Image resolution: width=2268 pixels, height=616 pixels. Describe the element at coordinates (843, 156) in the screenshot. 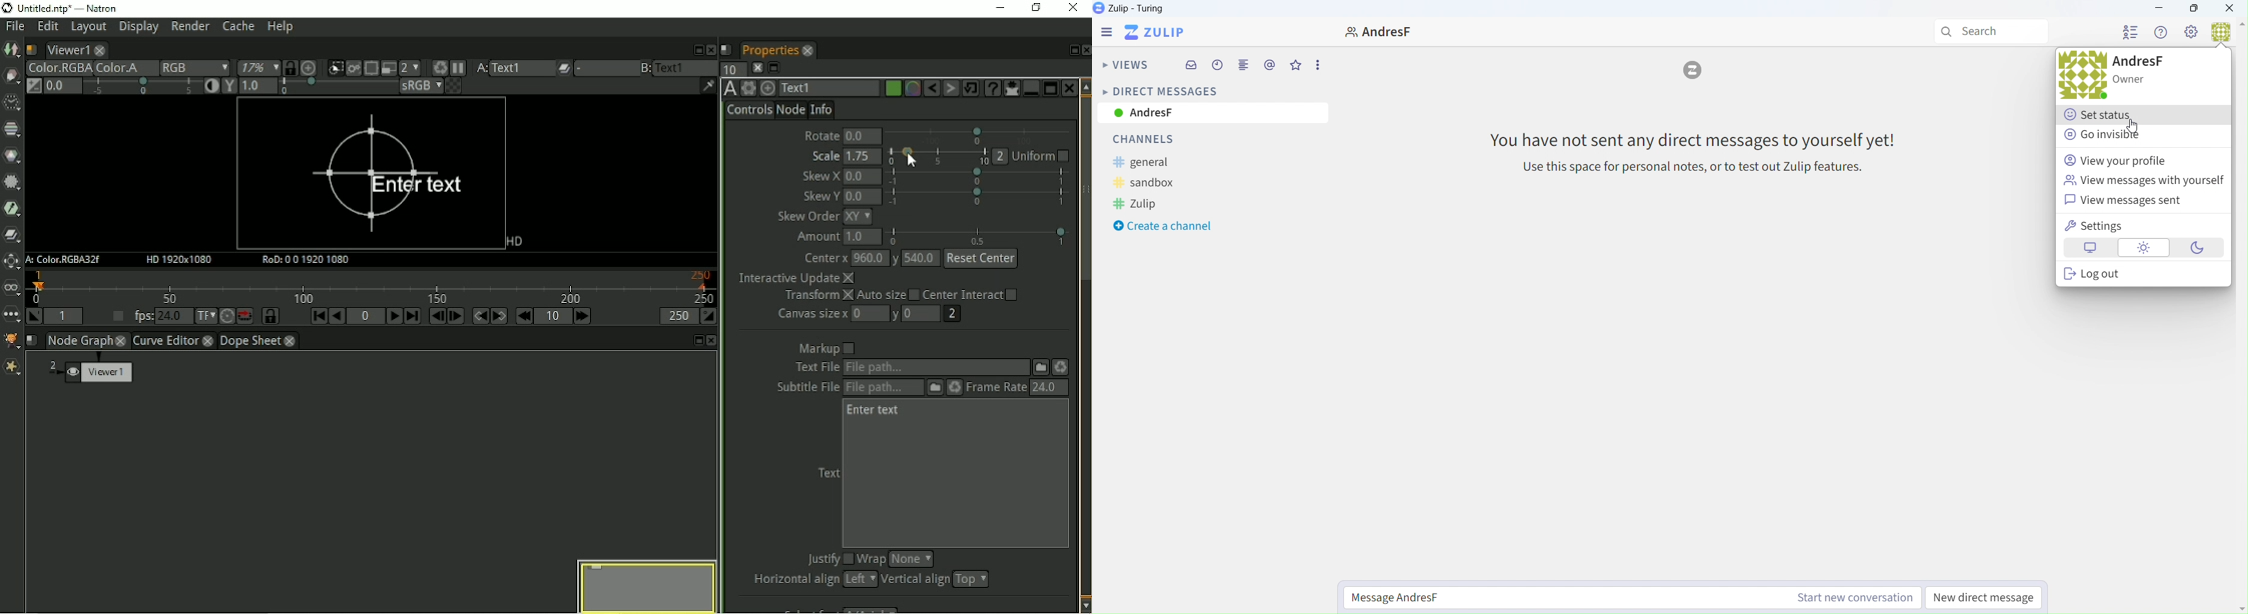

I see `Scale: 1.75` at that location.